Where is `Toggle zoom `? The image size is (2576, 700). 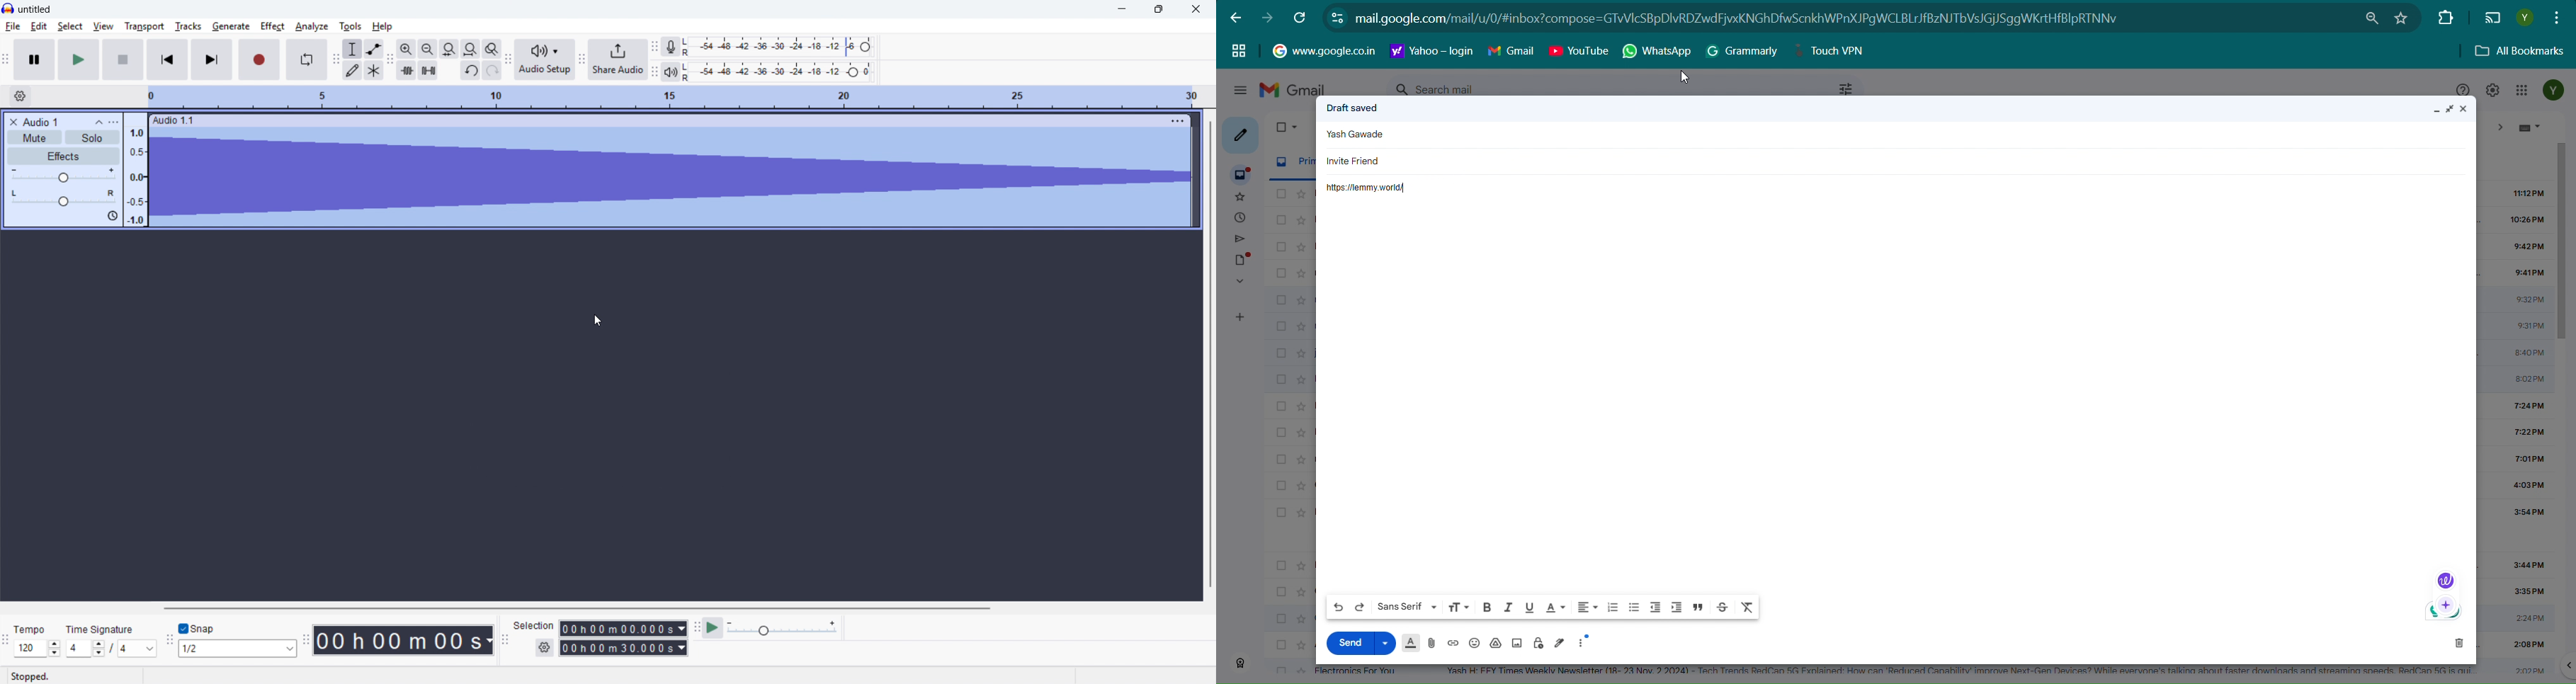 Toggle zoom  is located at coordinates (491, 49).